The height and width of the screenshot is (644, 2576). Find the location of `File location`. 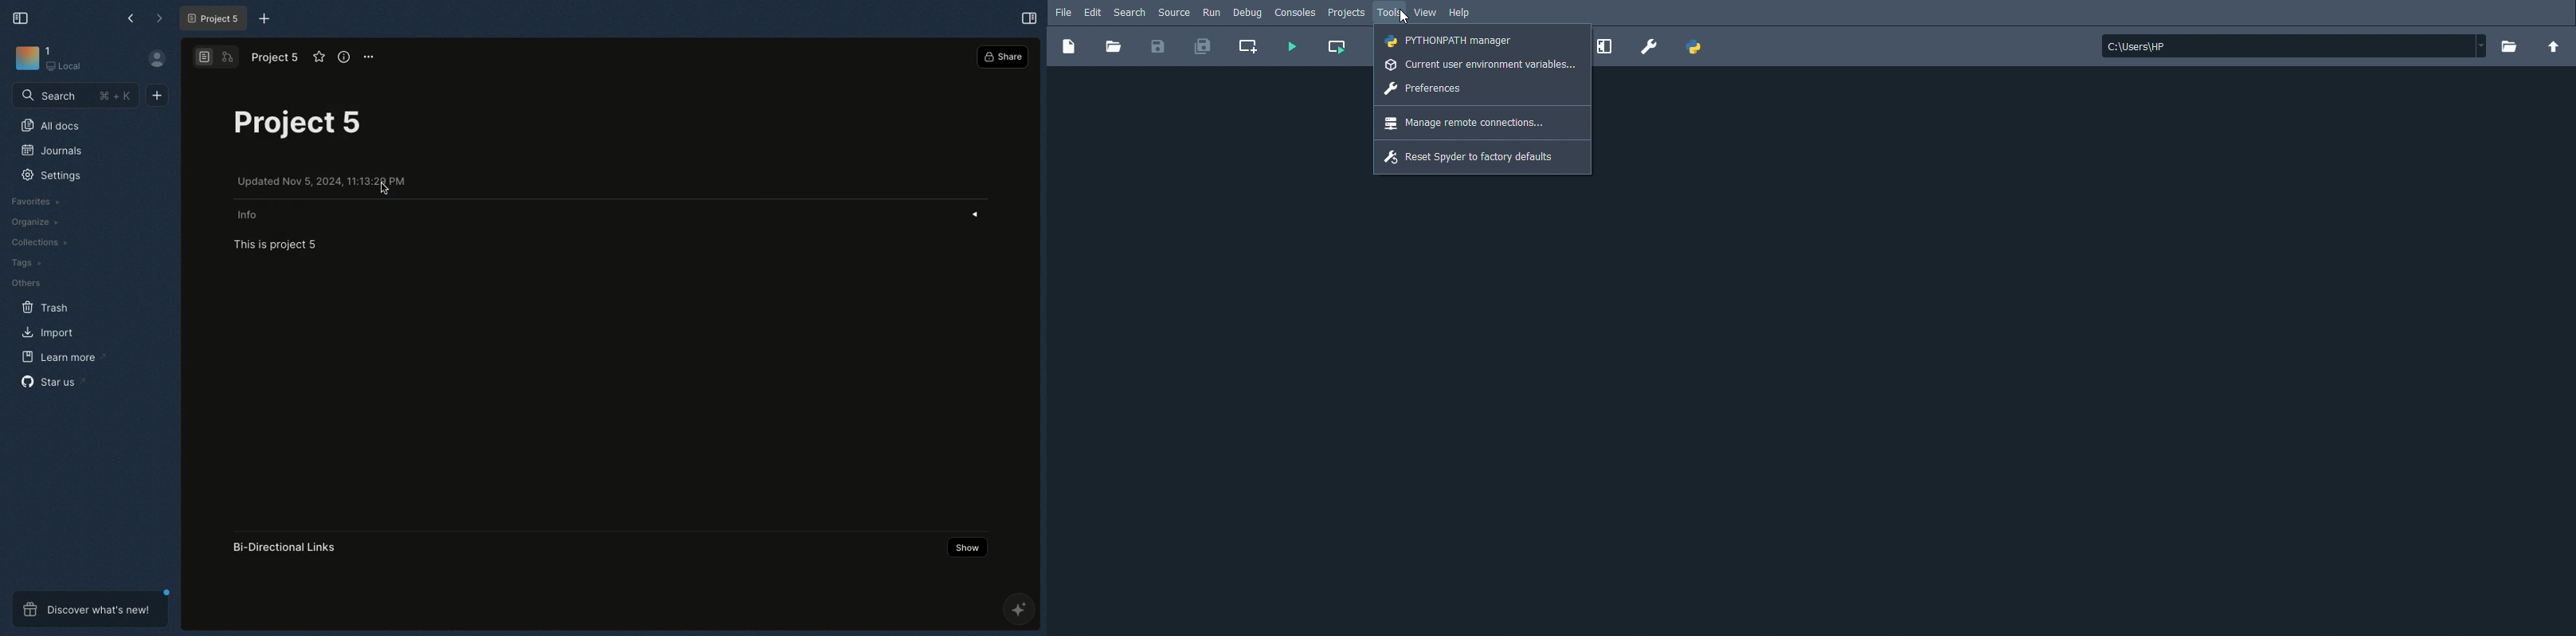

File location is located at coordinates (2295, 46).